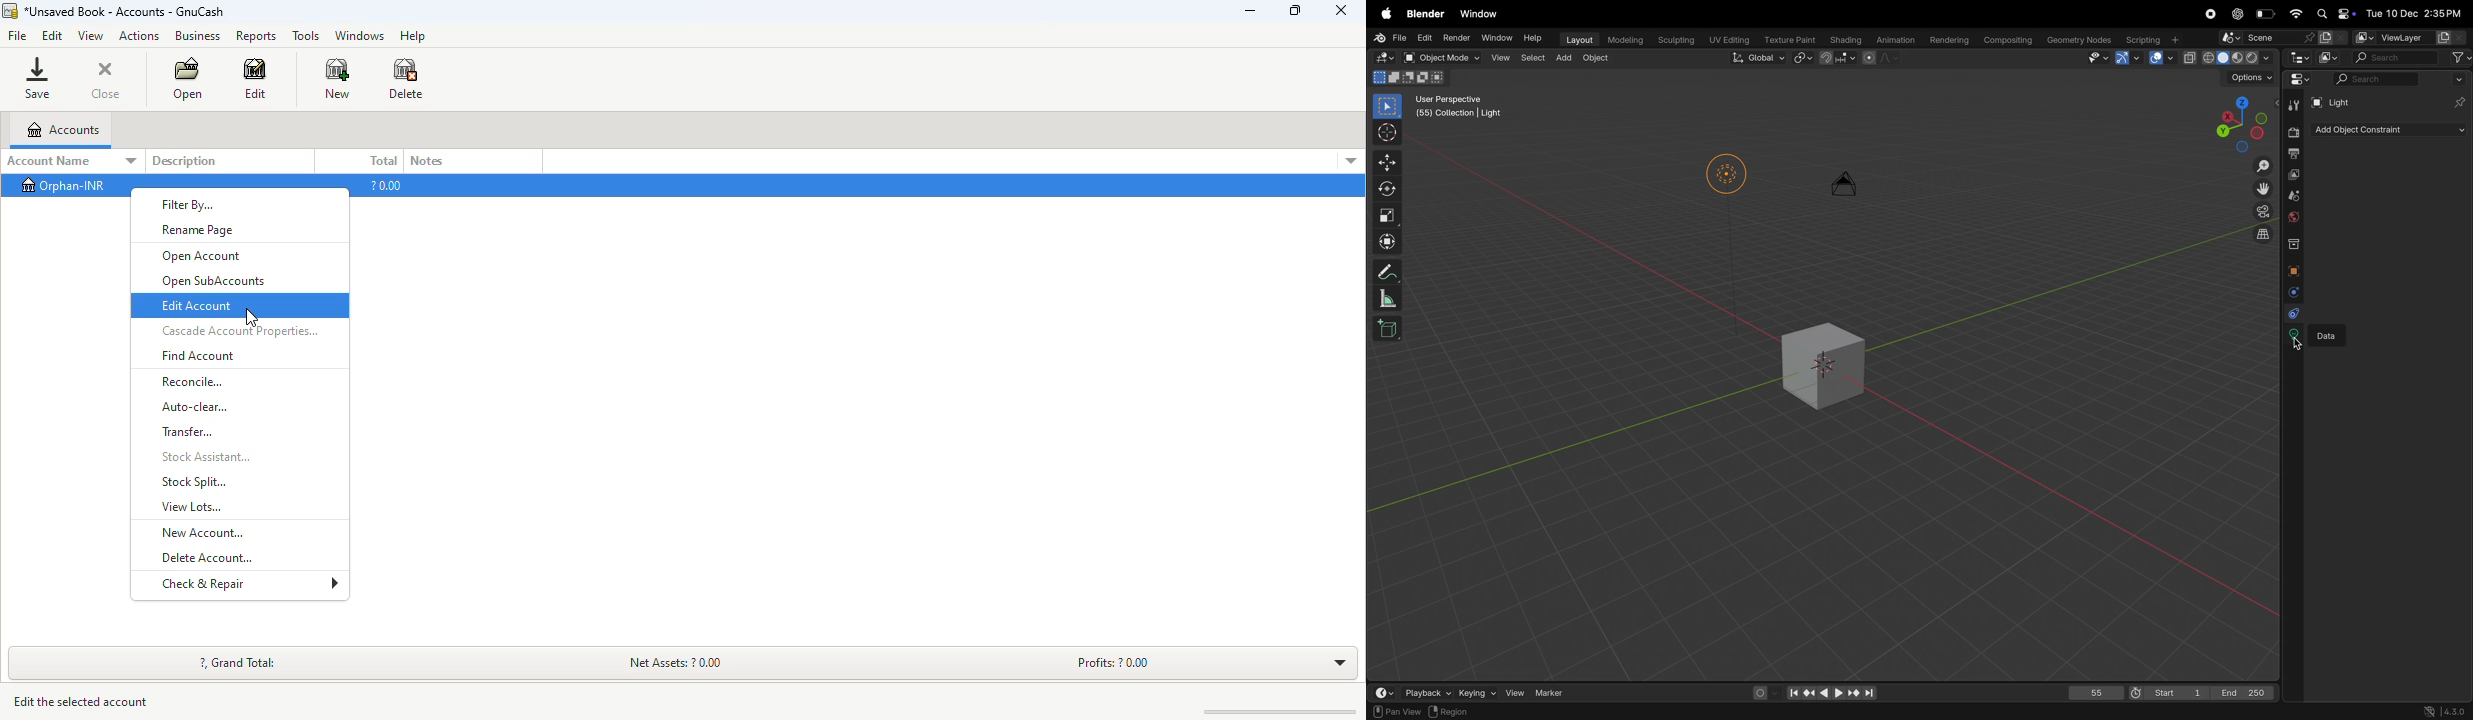 Image resolution: width=2492 pixels, height=728 pixels. What do you see at coordinates (2264, 237) in the screenshot?
I see `orthographic view` at bounding box center [2264, 237].